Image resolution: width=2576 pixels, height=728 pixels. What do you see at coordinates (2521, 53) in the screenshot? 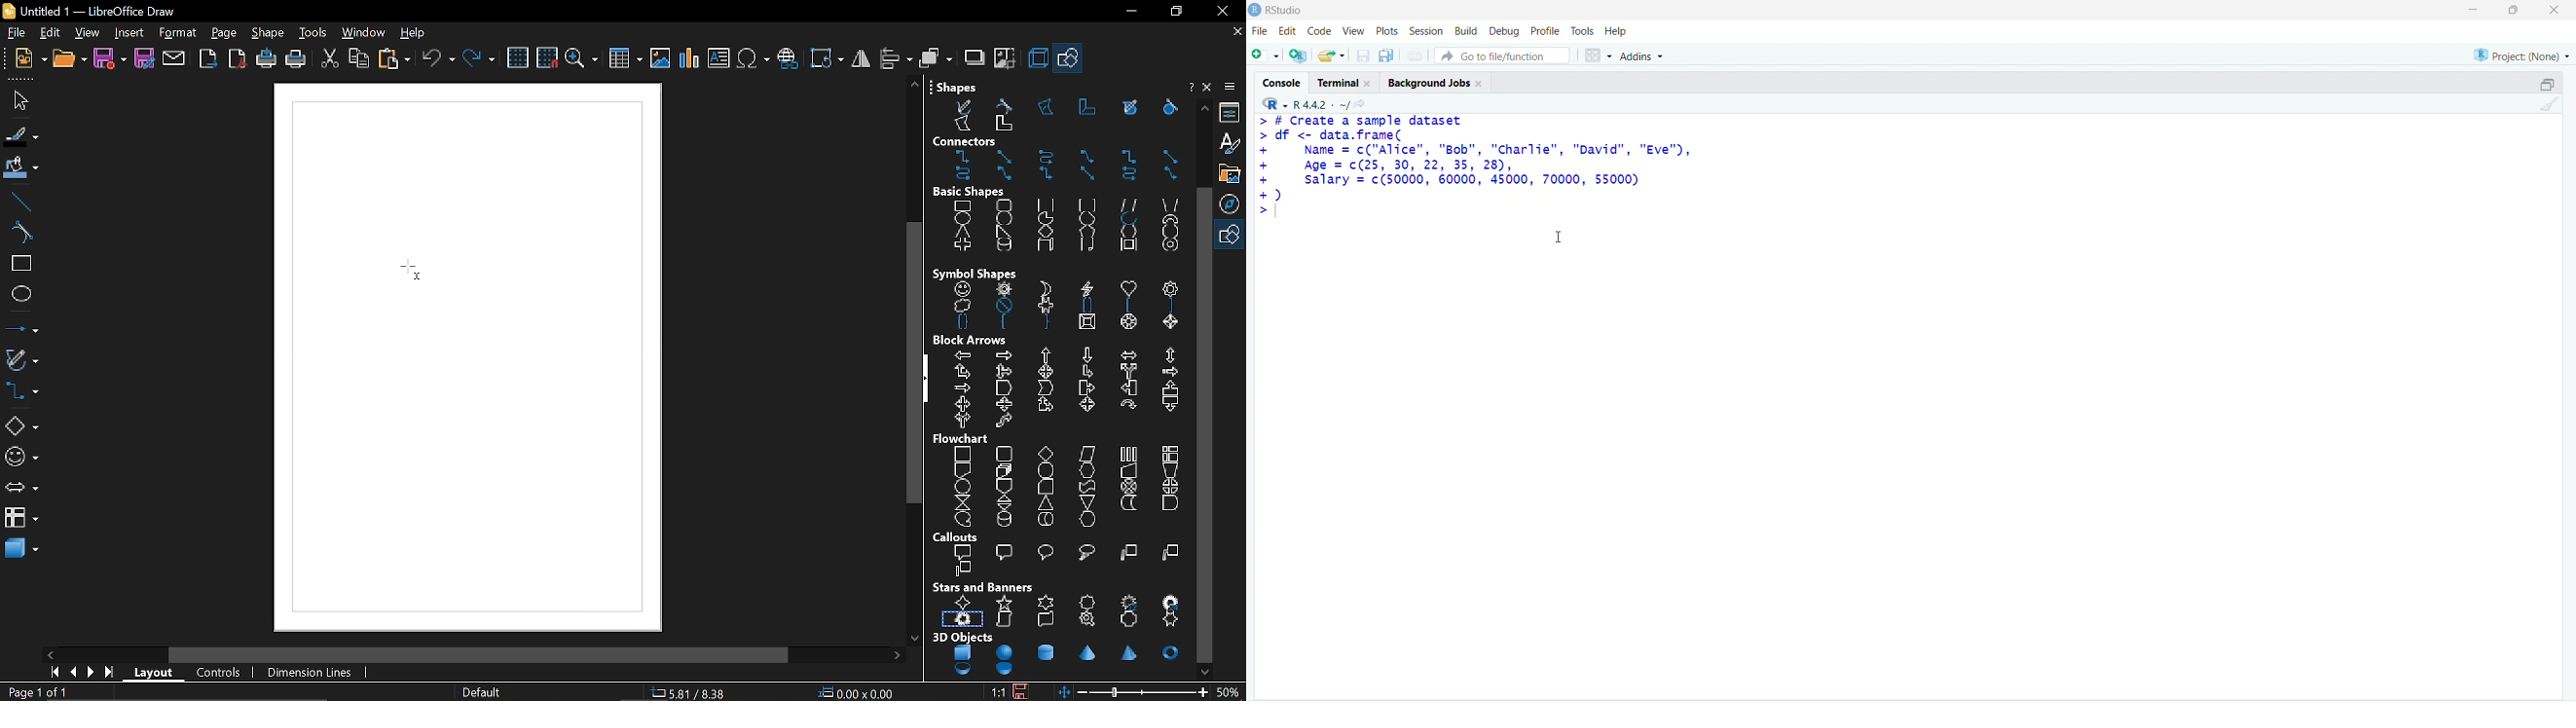
I see `project(None)` at bounding box center [2521, 53].